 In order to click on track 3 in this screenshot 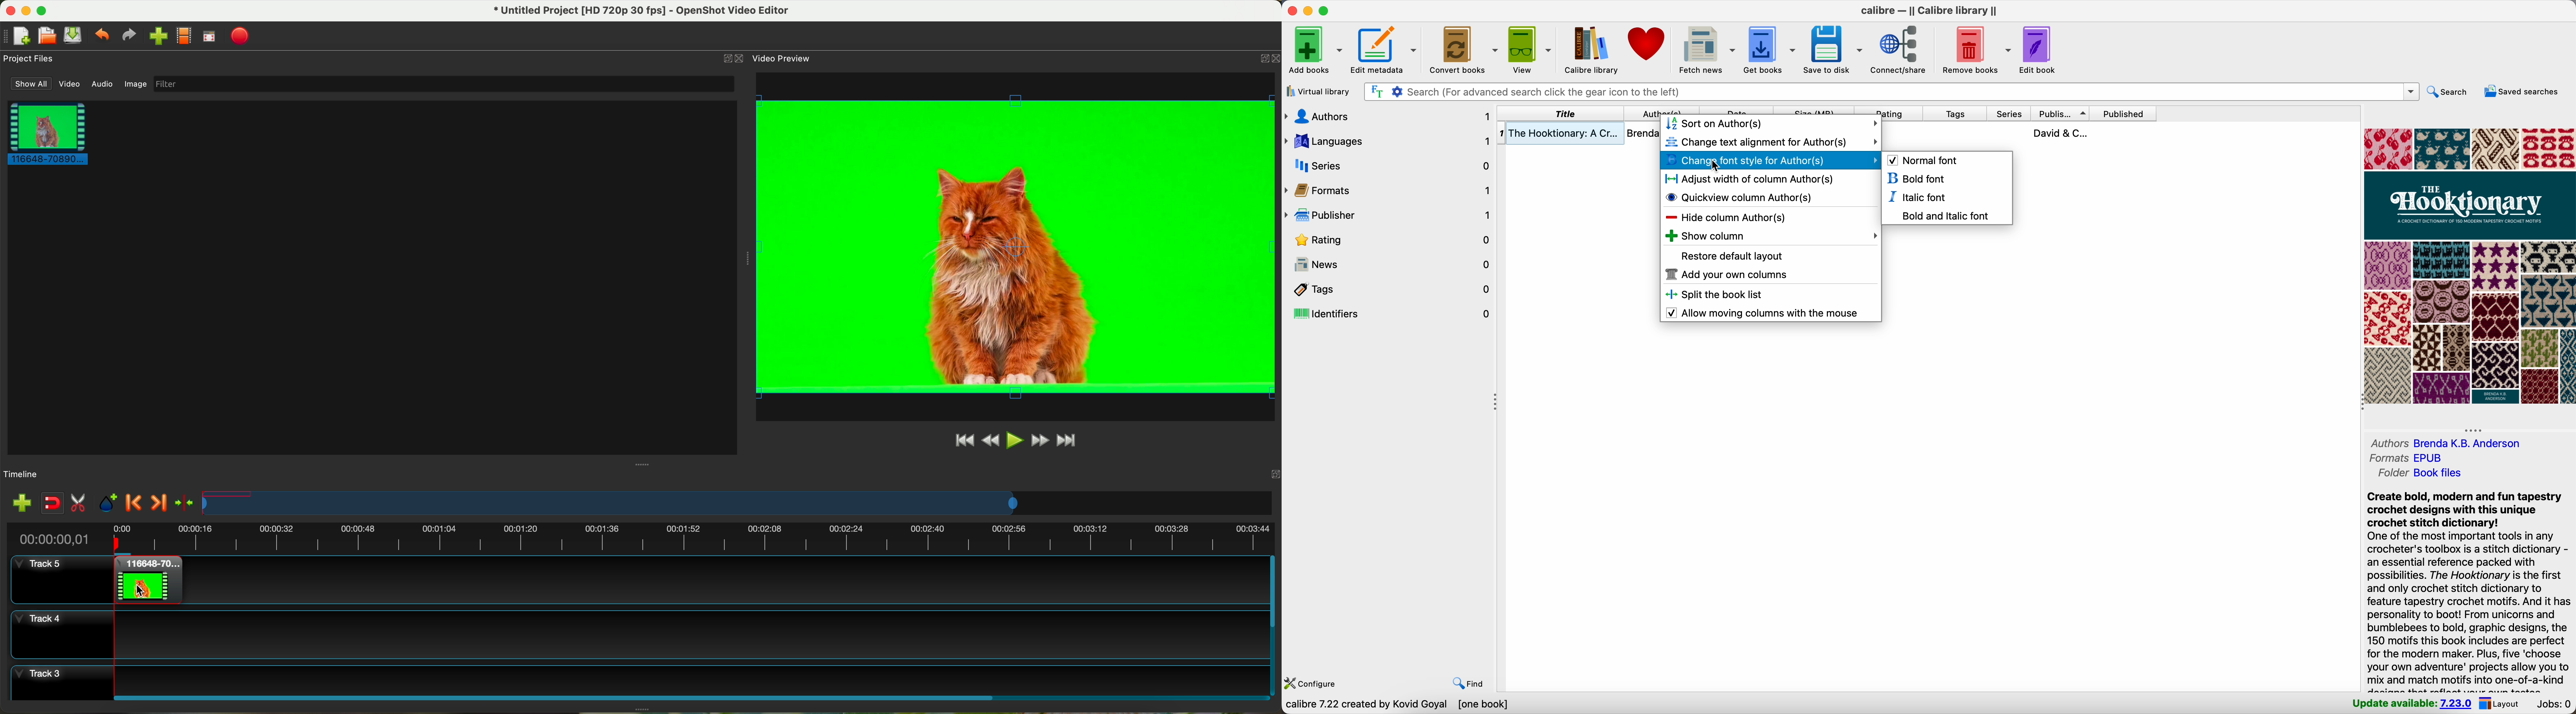, I will do `click(638, 678)`.